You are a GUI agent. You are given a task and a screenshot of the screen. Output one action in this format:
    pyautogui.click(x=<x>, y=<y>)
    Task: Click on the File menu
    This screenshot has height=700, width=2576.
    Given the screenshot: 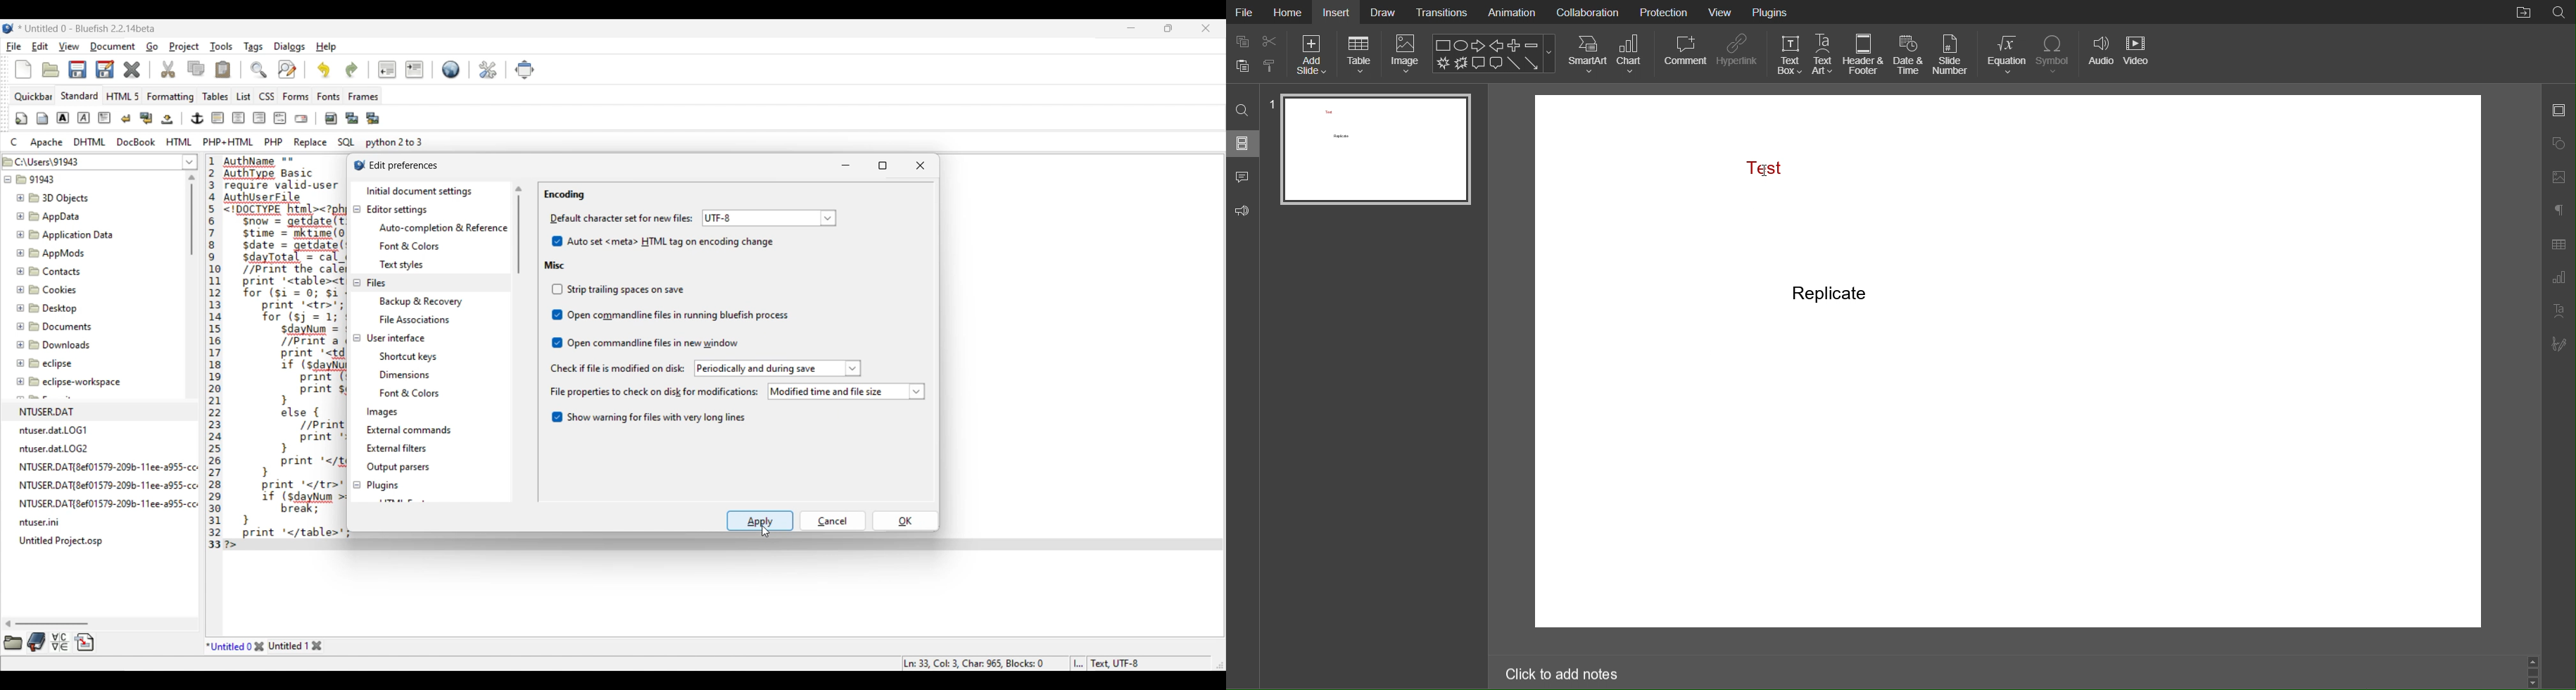 What is the action you would take?
    pyautogui.click(x=14, y=47)
    